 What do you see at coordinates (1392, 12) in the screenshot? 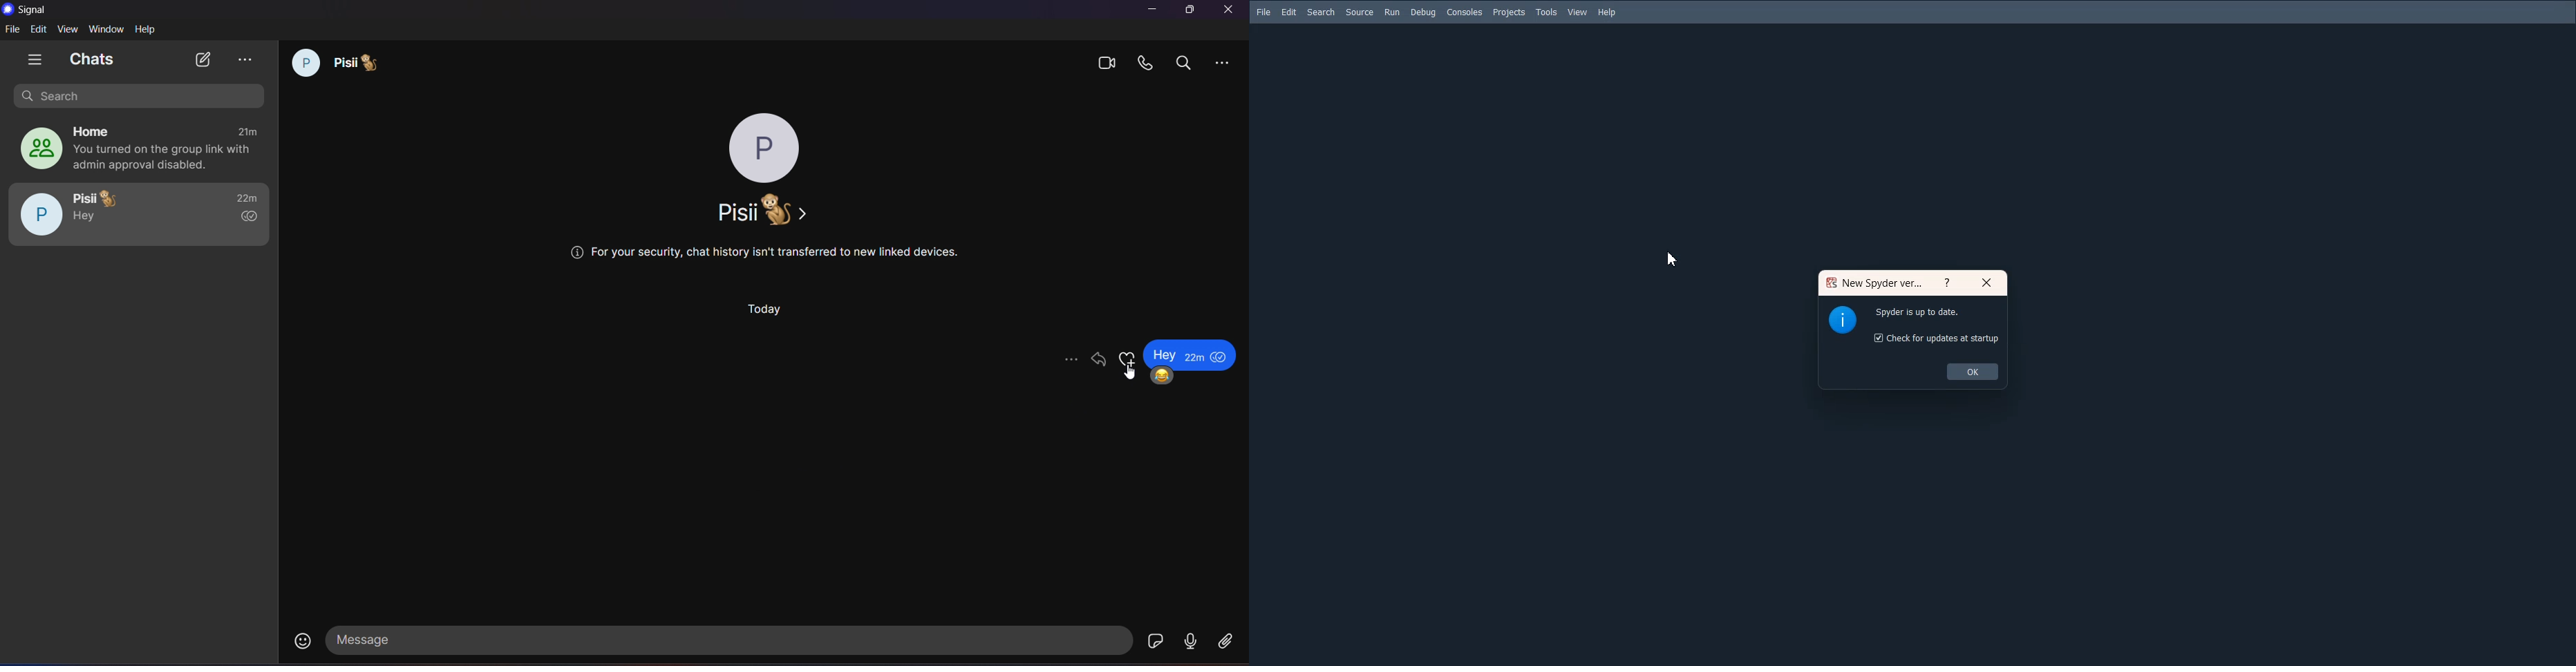
I see `Run` at bounding box center [1392, 12].